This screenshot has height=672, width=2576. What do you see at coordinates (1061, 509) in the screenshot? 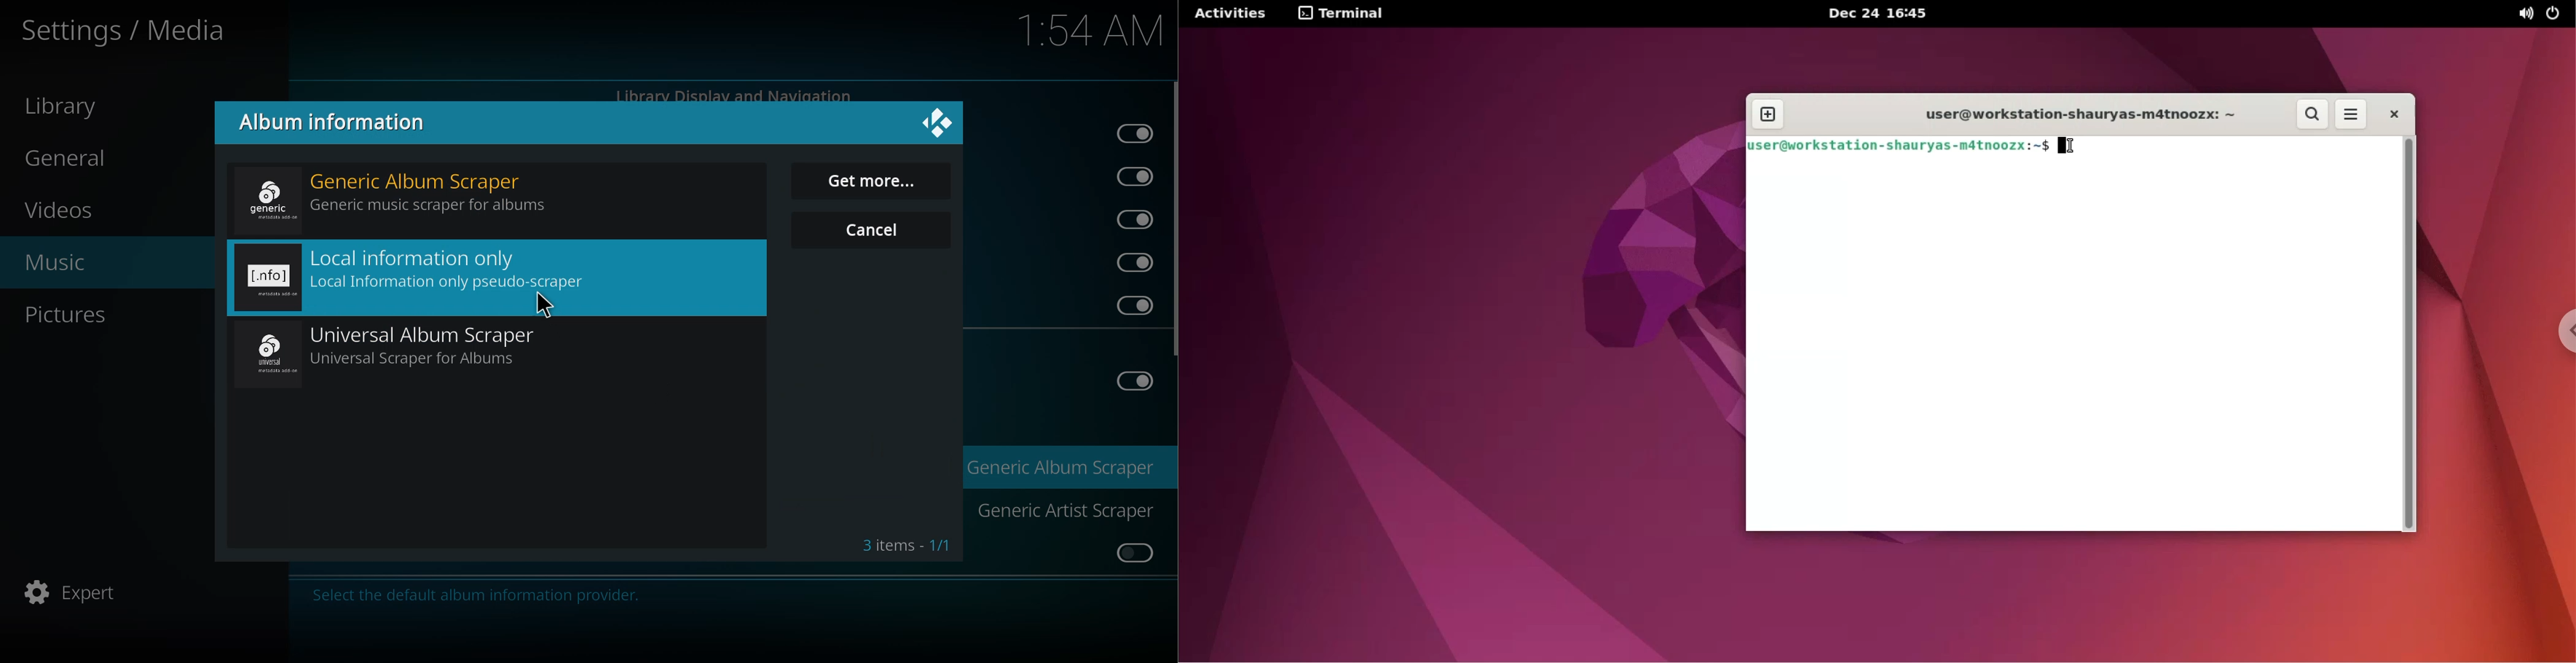
I see `generic` at bounding box center [1061, 509].